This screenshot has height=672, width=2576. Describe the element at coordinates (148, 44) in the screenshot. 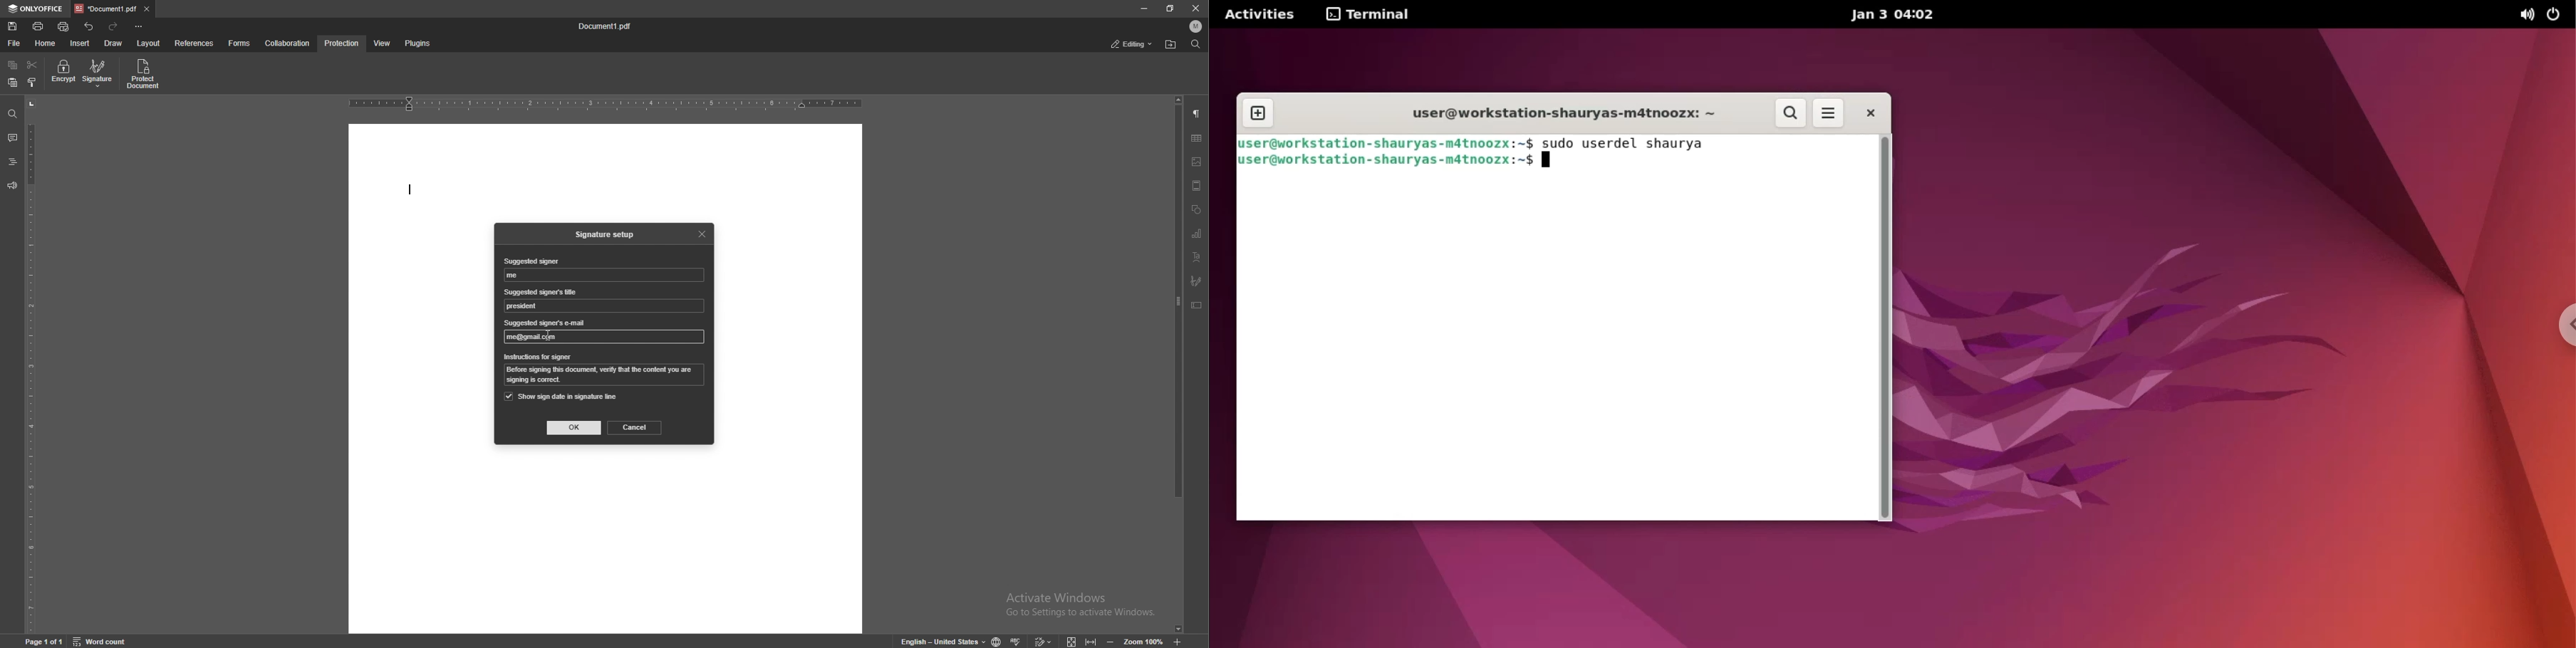

I see `layout` at that location.